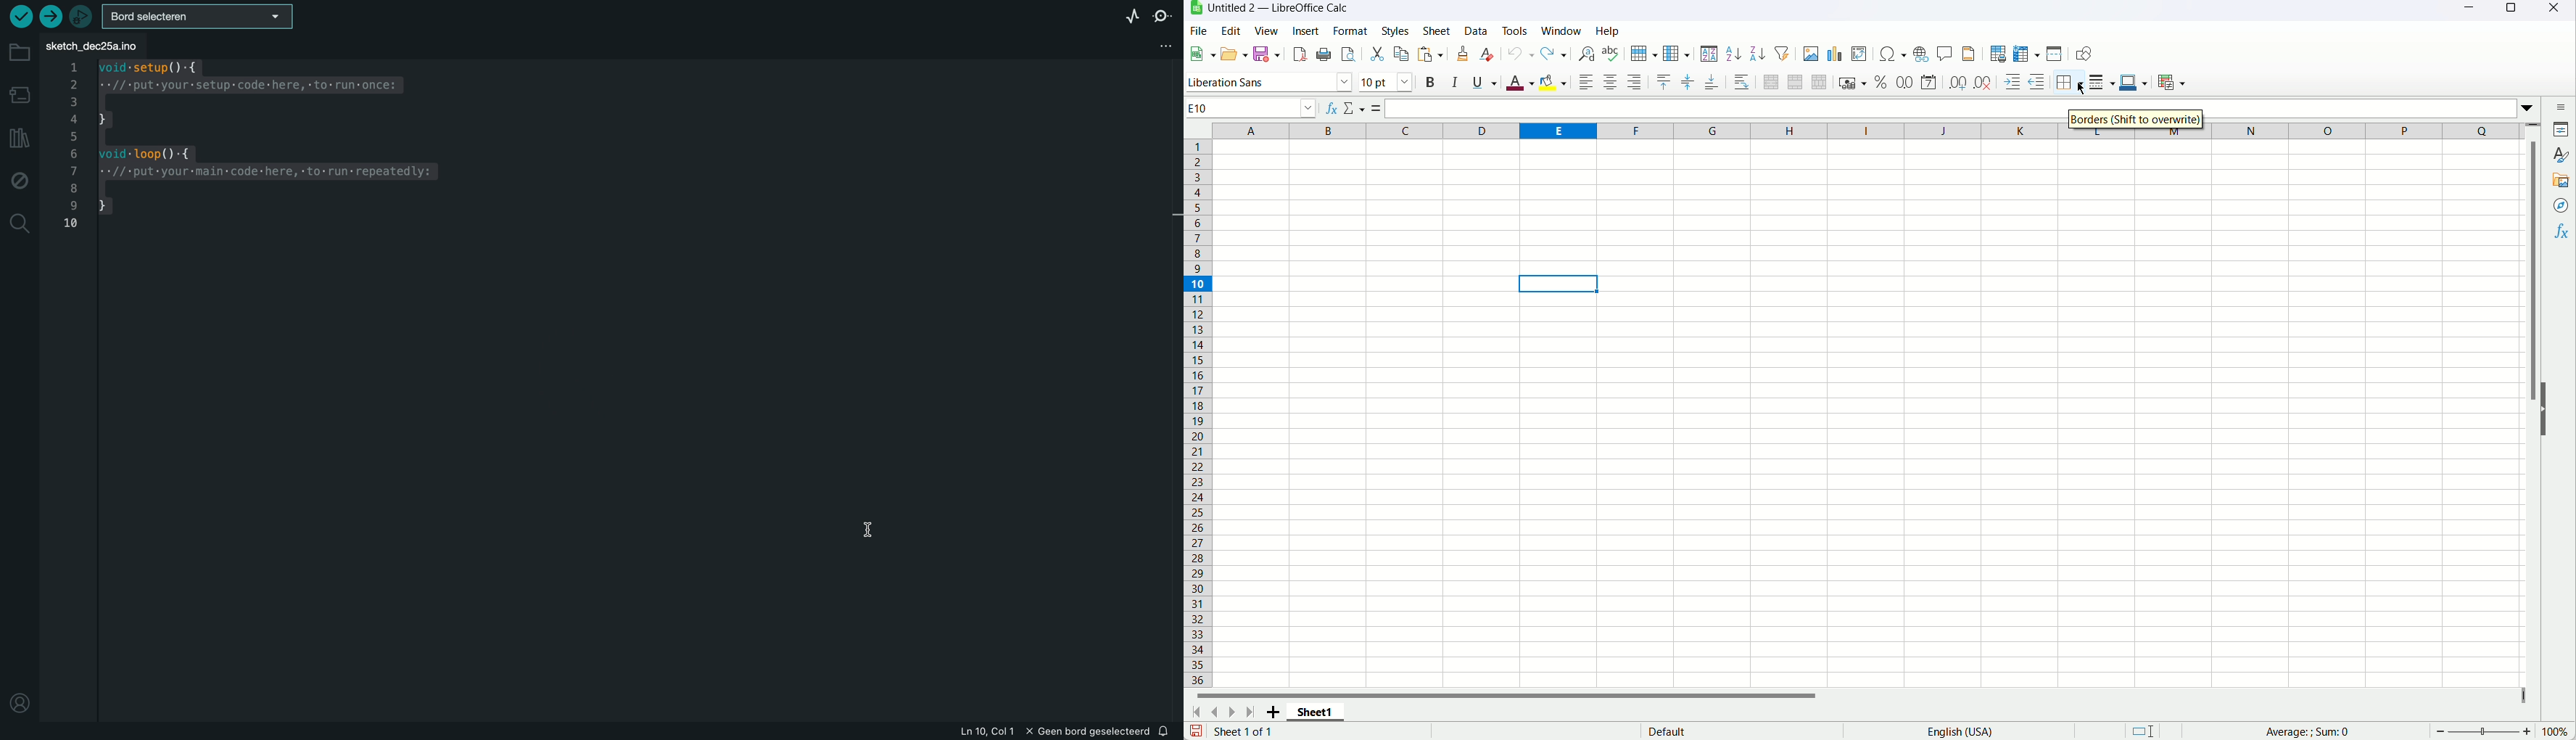 Image resolution: width=2576 pixels, height=756 pixels. What do you see at coordinates (2562, 232) in the screenshot?
I see `Functions` at bounding box center [2562, 232].